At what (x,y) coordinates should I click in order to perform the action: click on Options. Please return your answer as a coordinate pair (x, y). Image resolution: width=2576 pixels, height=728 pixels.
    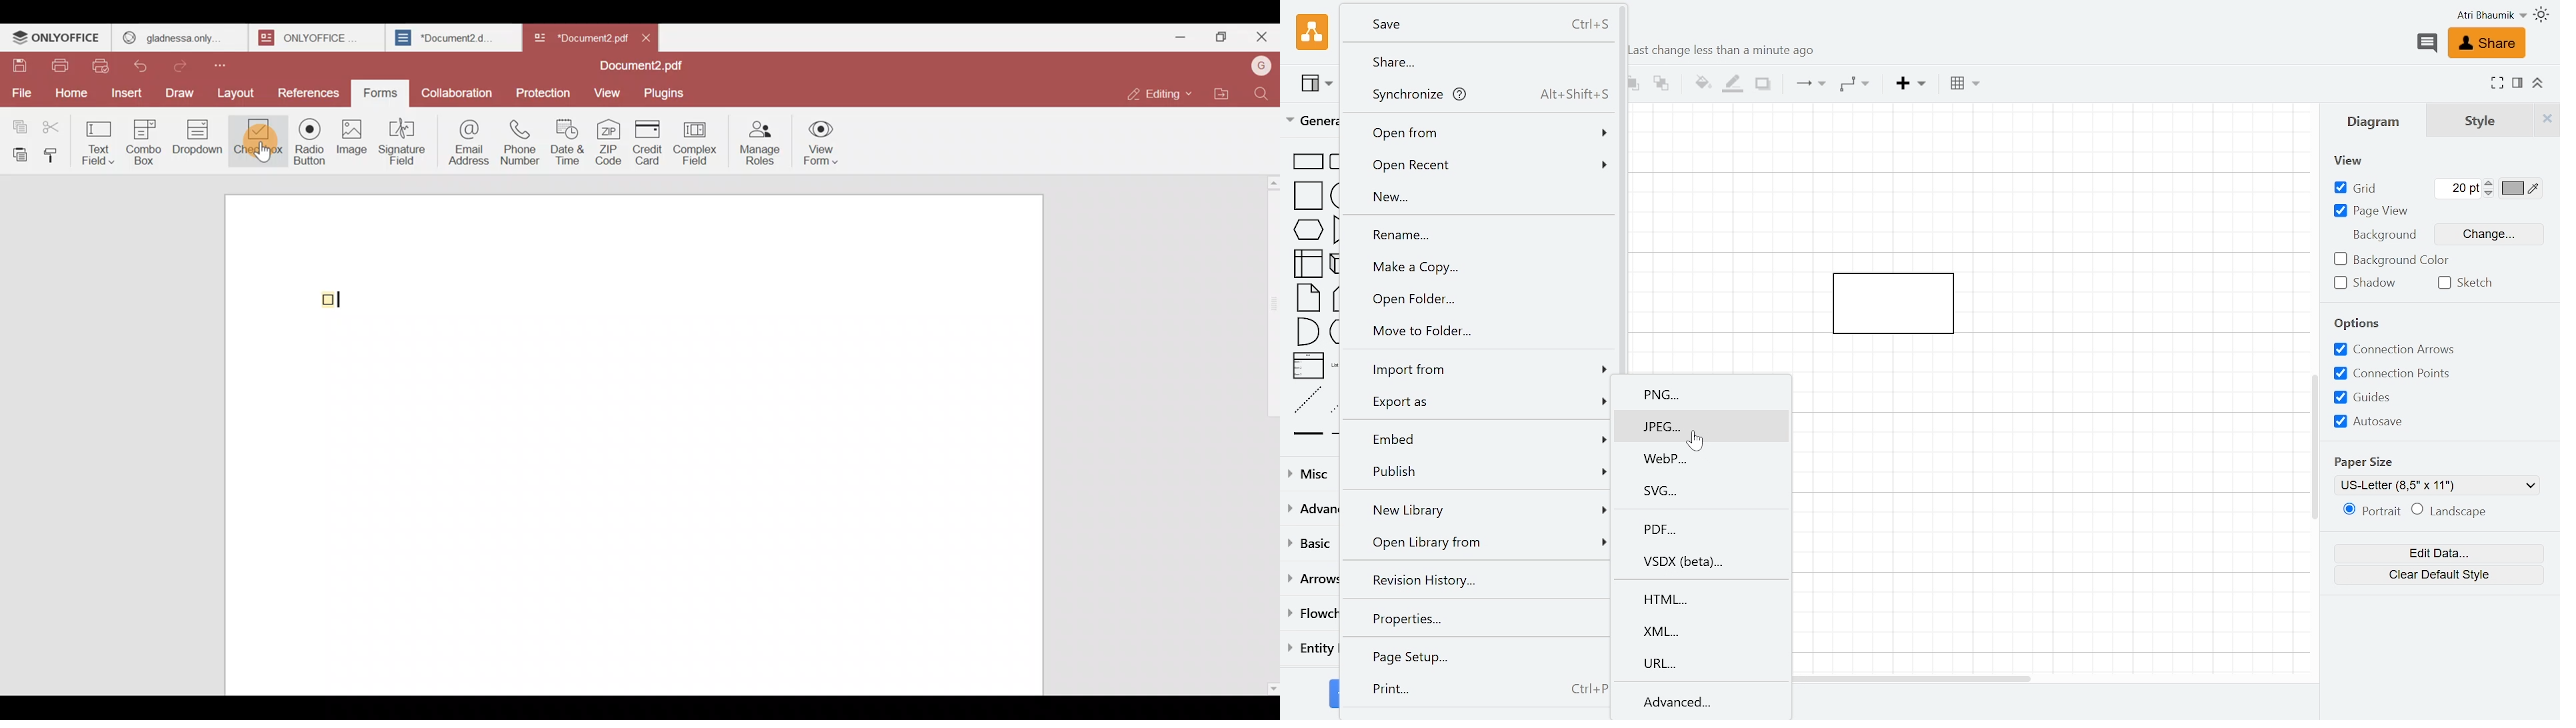
    Looking at the image, I should click on (2358, 325).